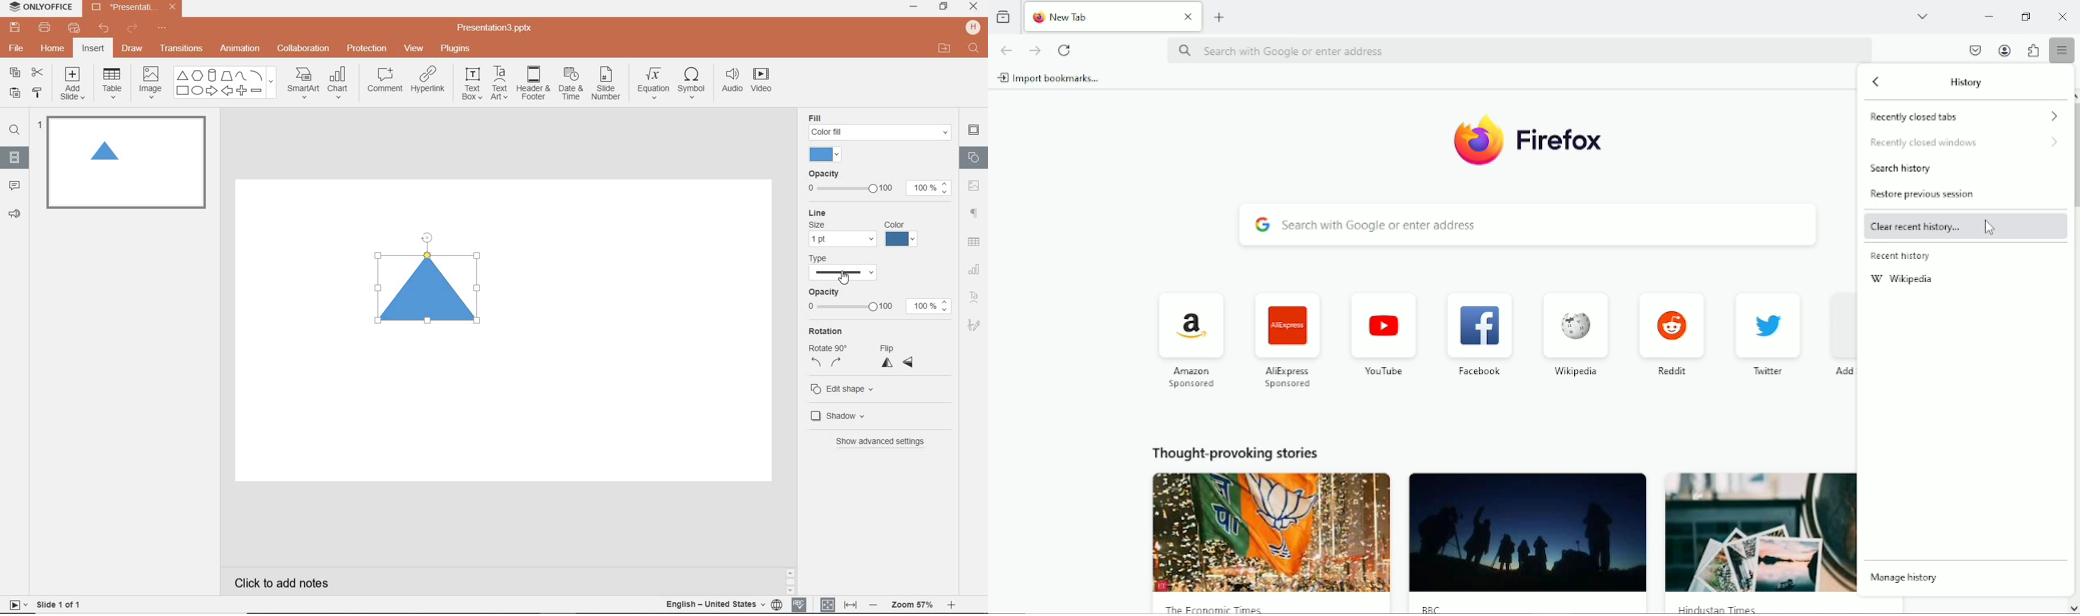 The width and height of the screenshot is (2100, 616). What do you see at coordinates (951, 606) in the screenshot?
I see `zoom in` at bounding box center [951, 606].